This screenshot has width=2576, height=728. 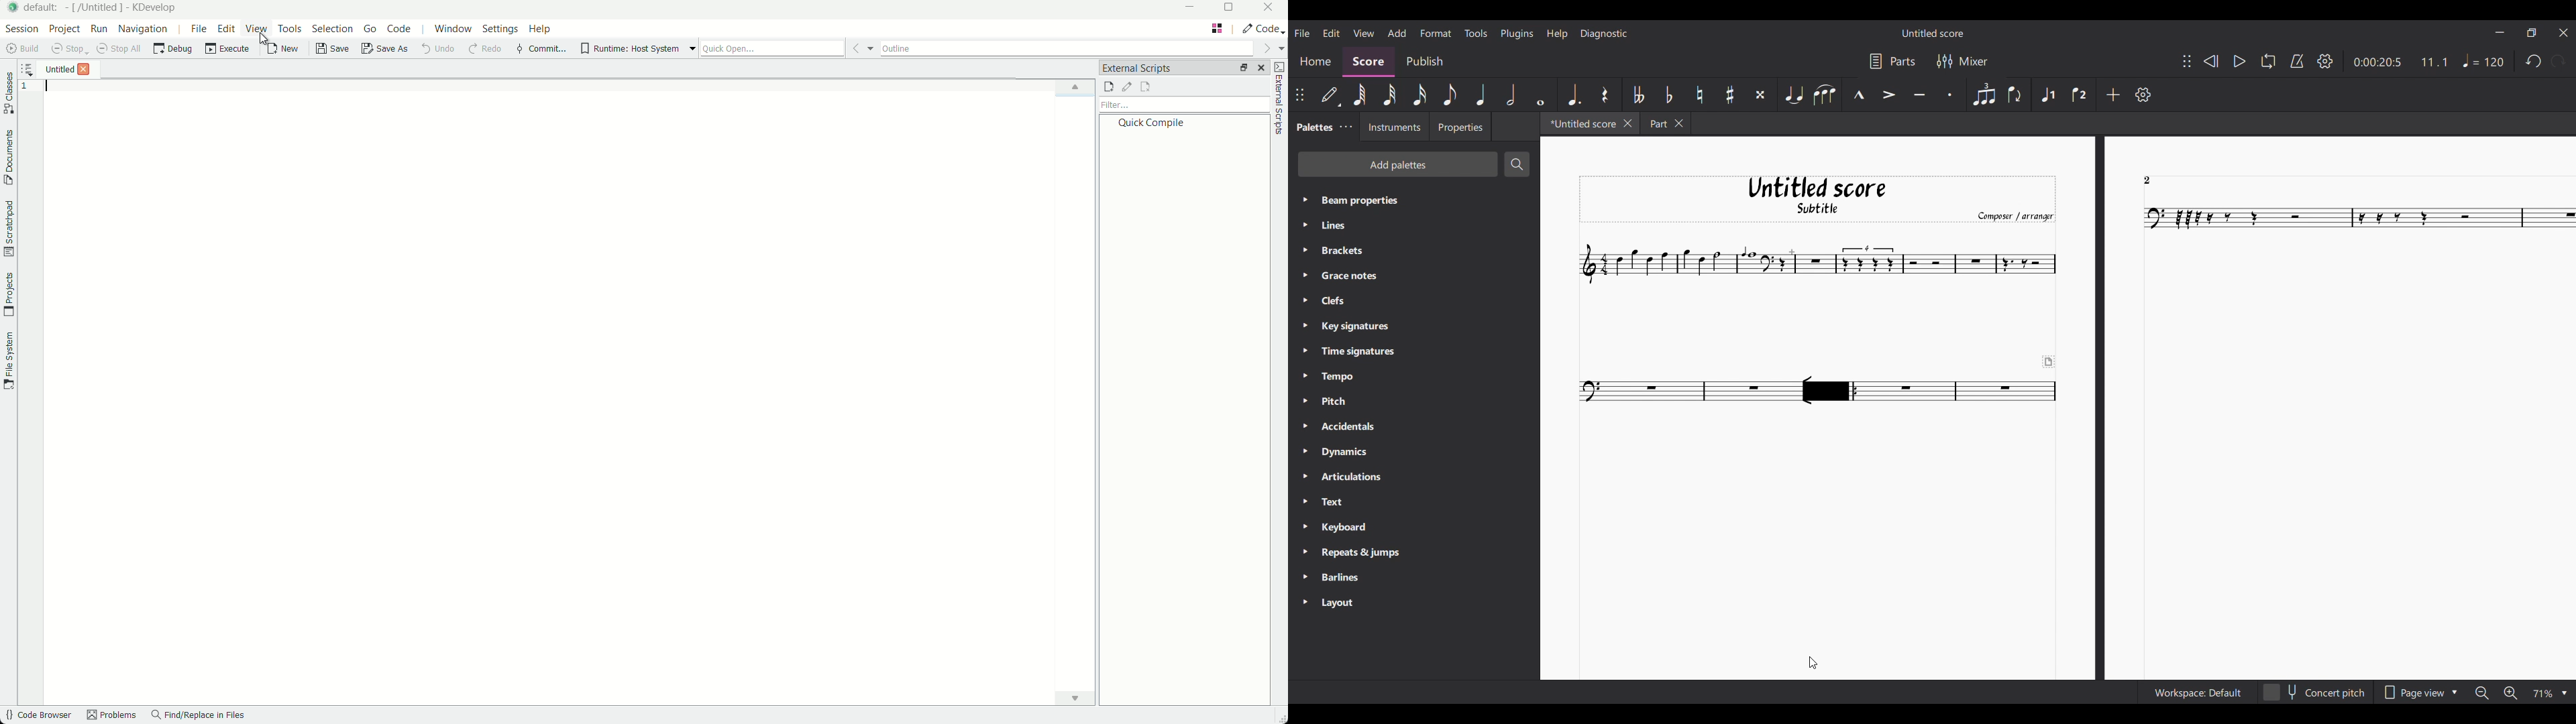 What do you see at coordinates (2047, 95) in the screenshot?
I see `Highlighted due to current selection` at bounding box center [2047, 95].